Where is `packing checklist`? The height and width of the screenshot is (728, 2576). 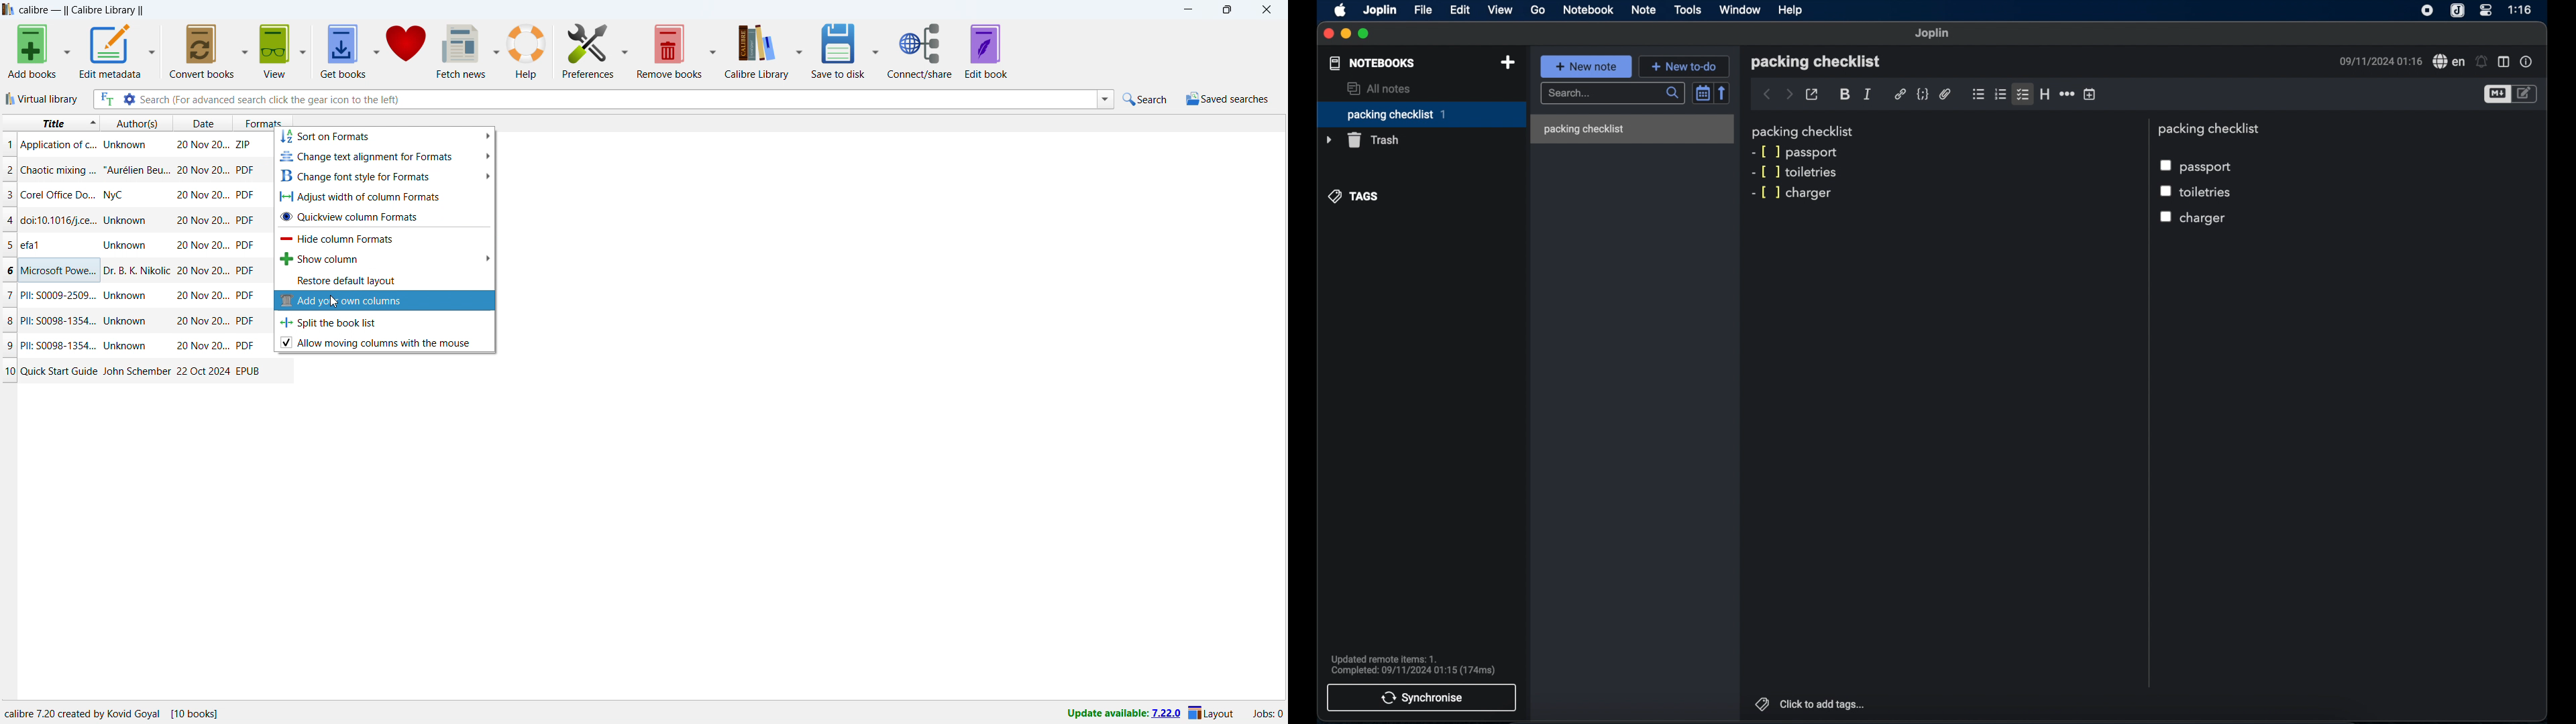 packing checklist is located at coordinates (1421, 115).